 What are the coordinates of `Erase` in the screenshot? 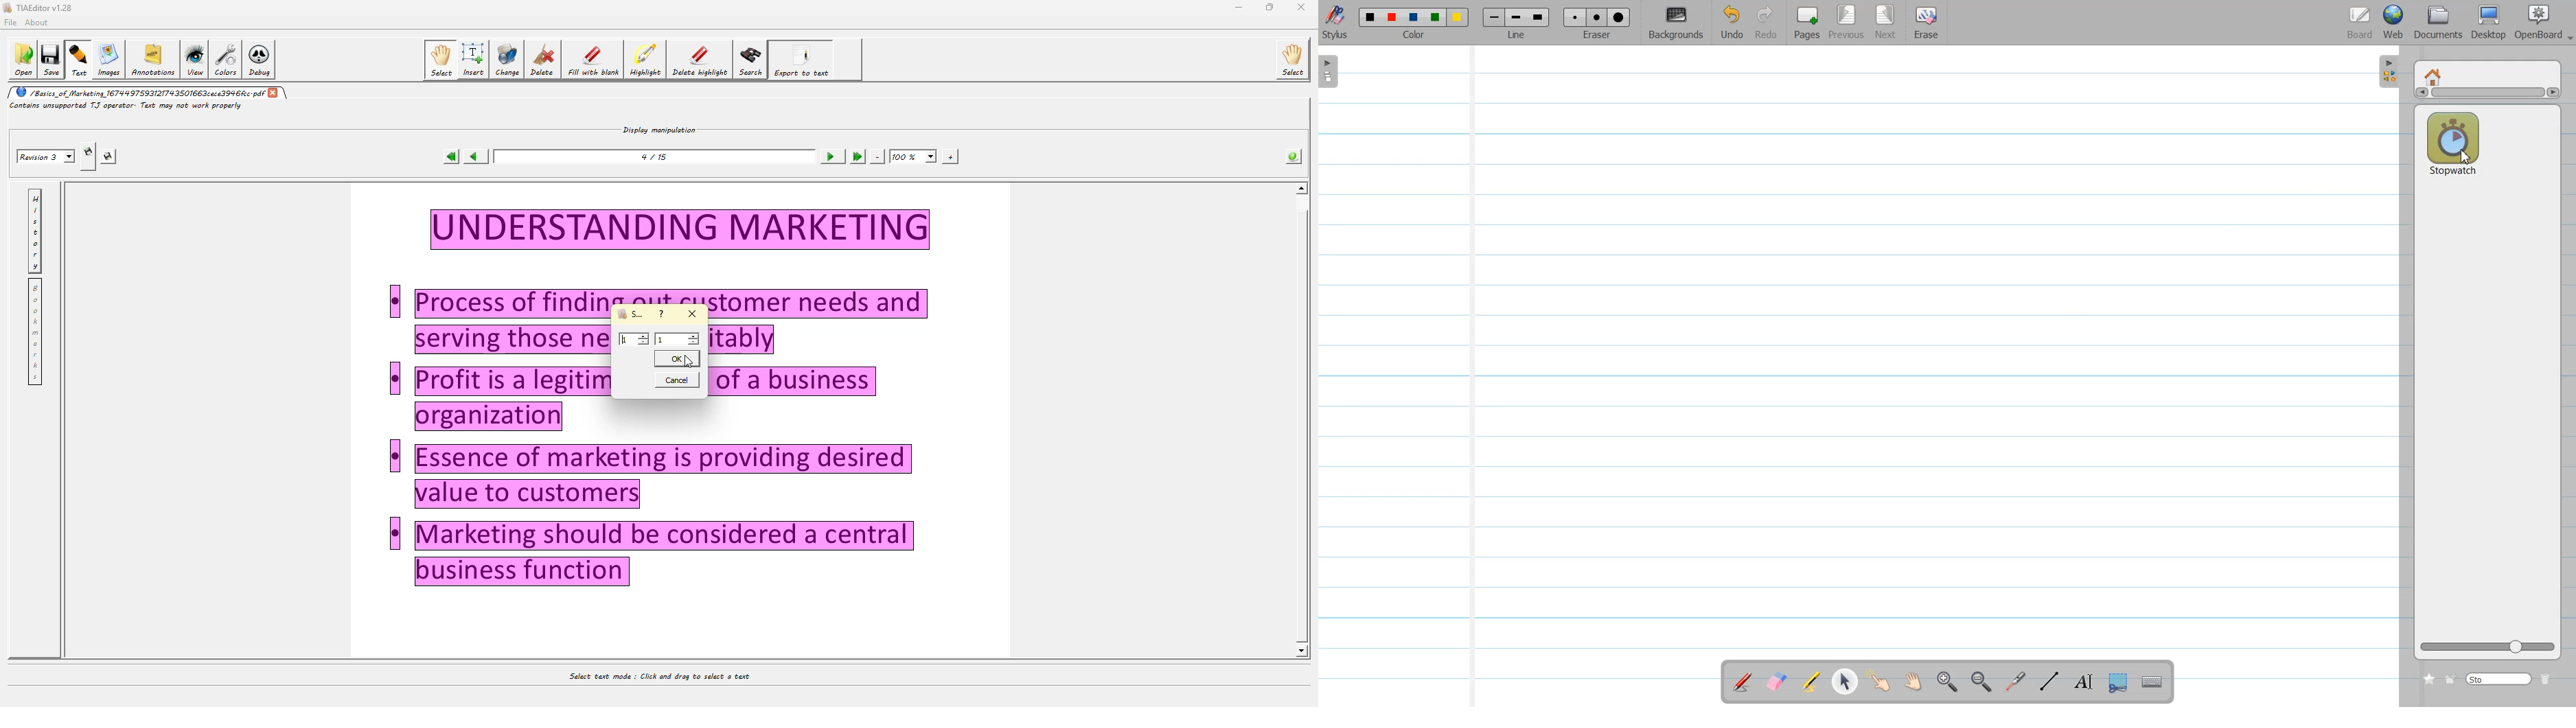 It's located at (1926, 23).